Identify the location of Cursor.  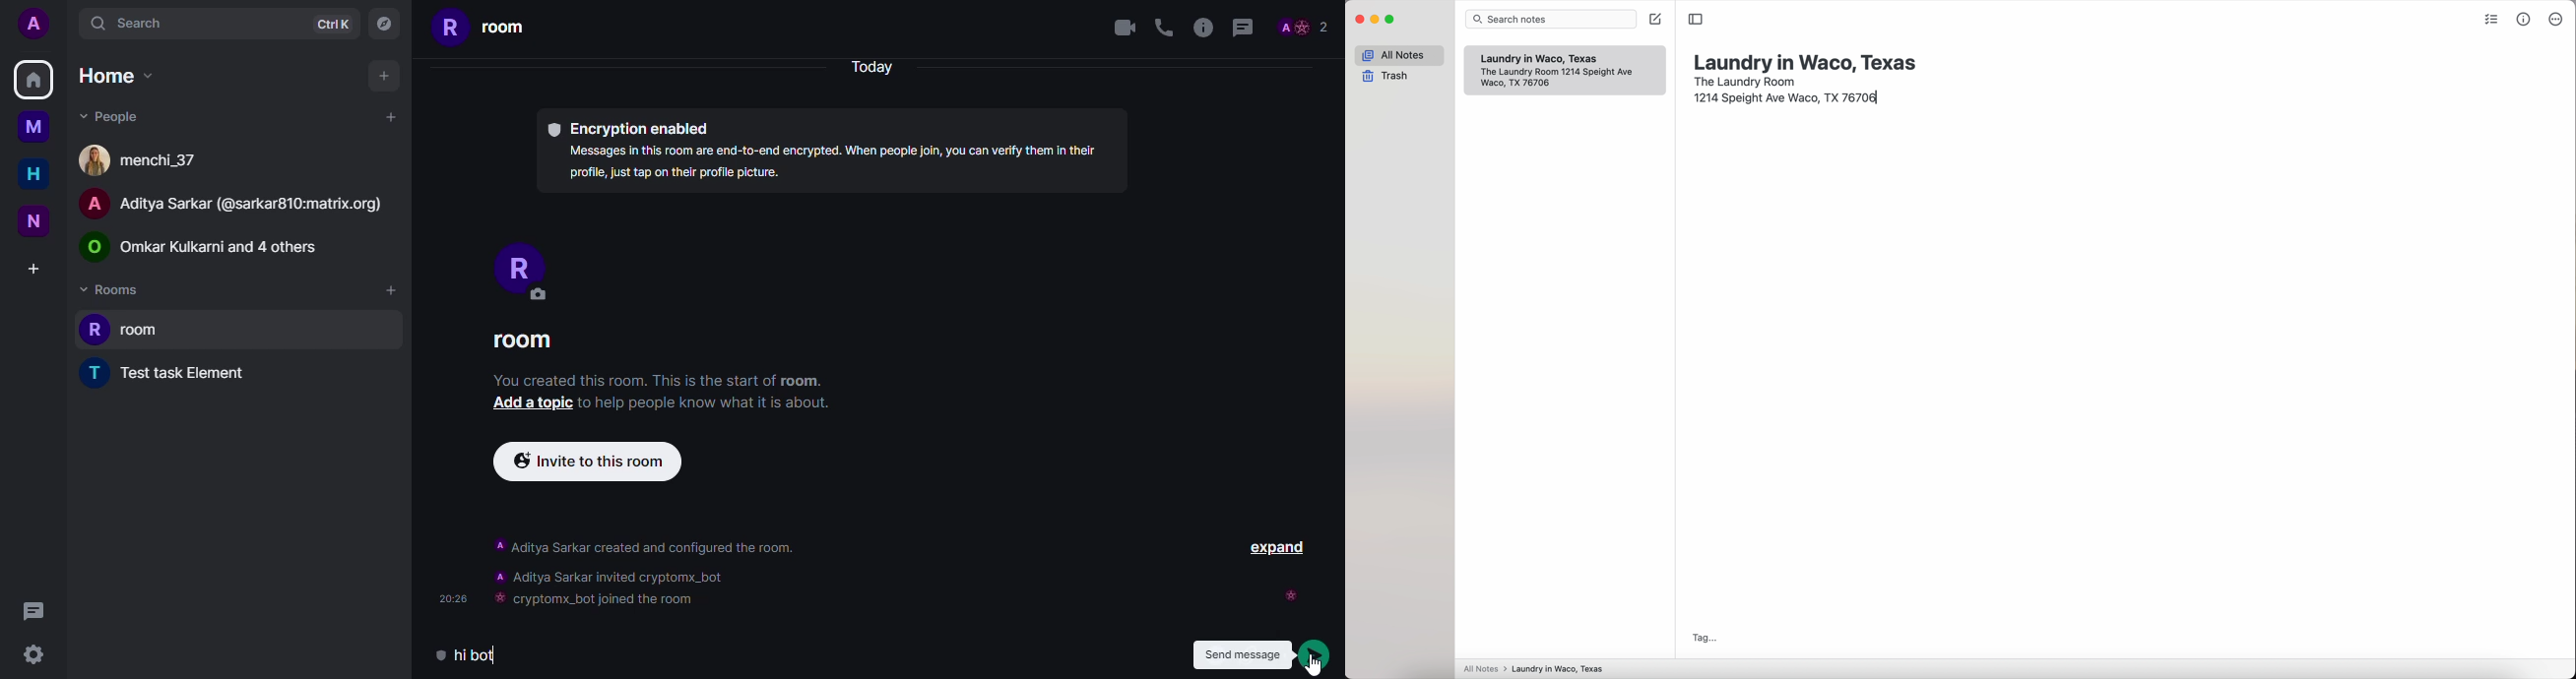
(1312, 664).